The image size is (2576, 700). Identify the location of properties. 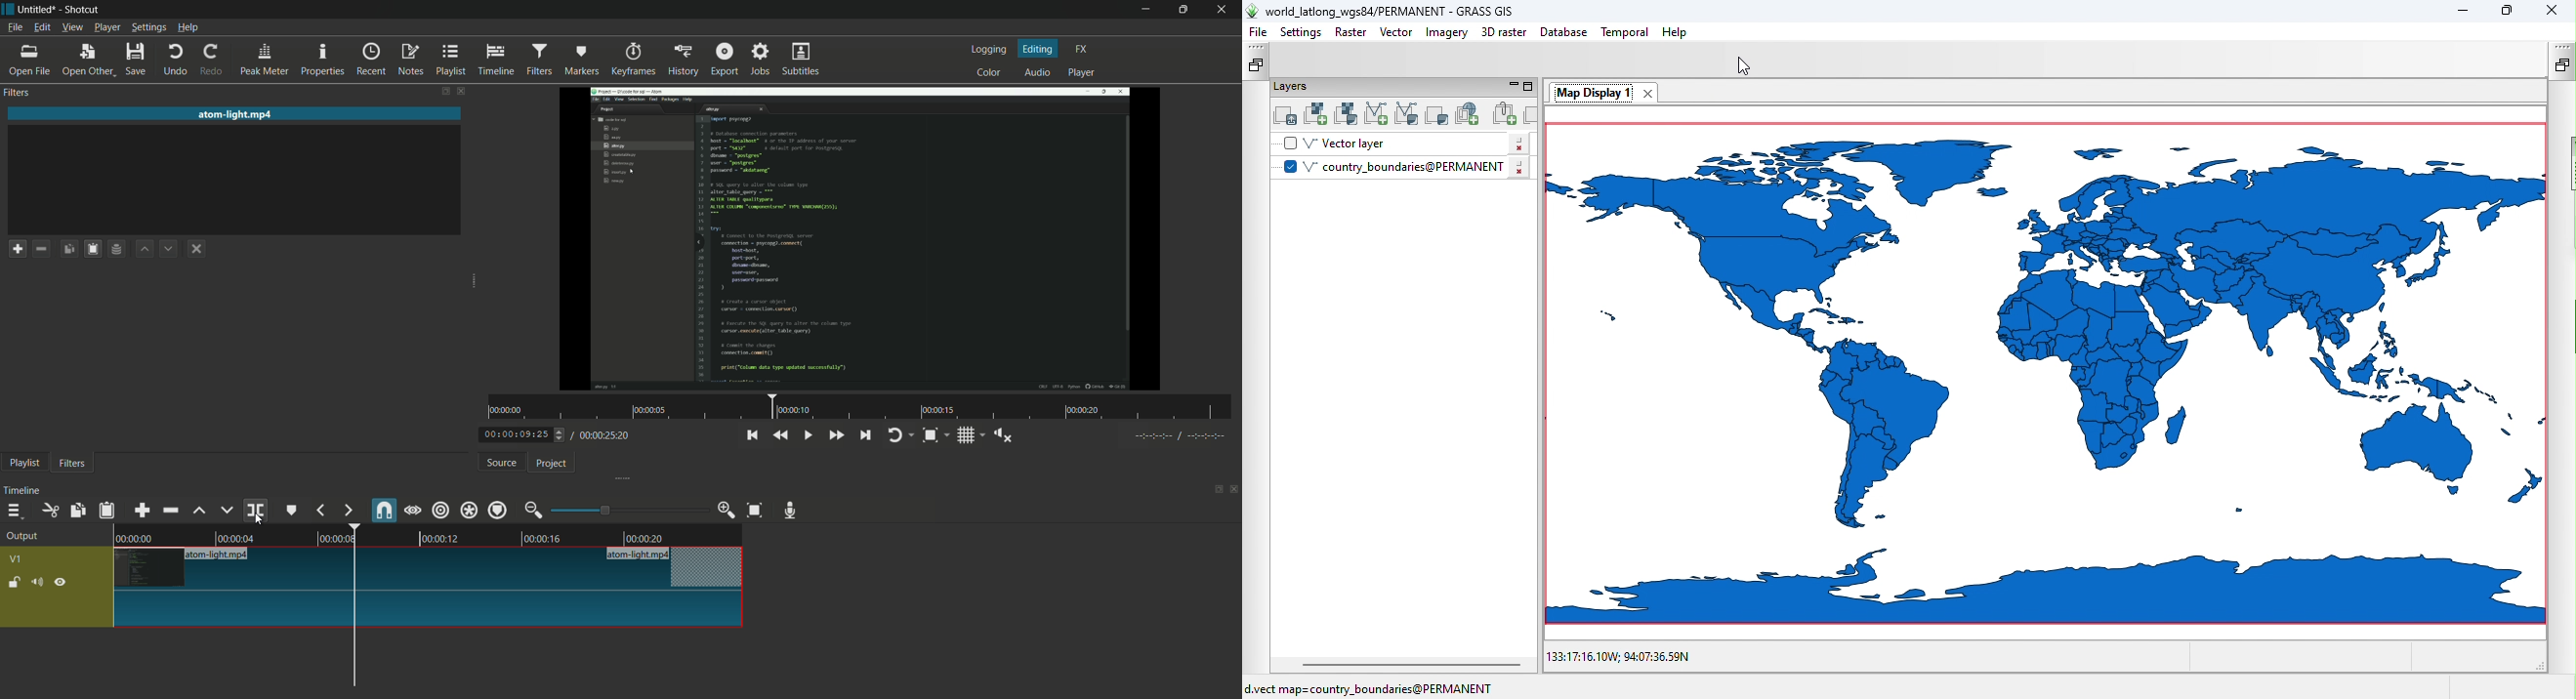
(324, 60).